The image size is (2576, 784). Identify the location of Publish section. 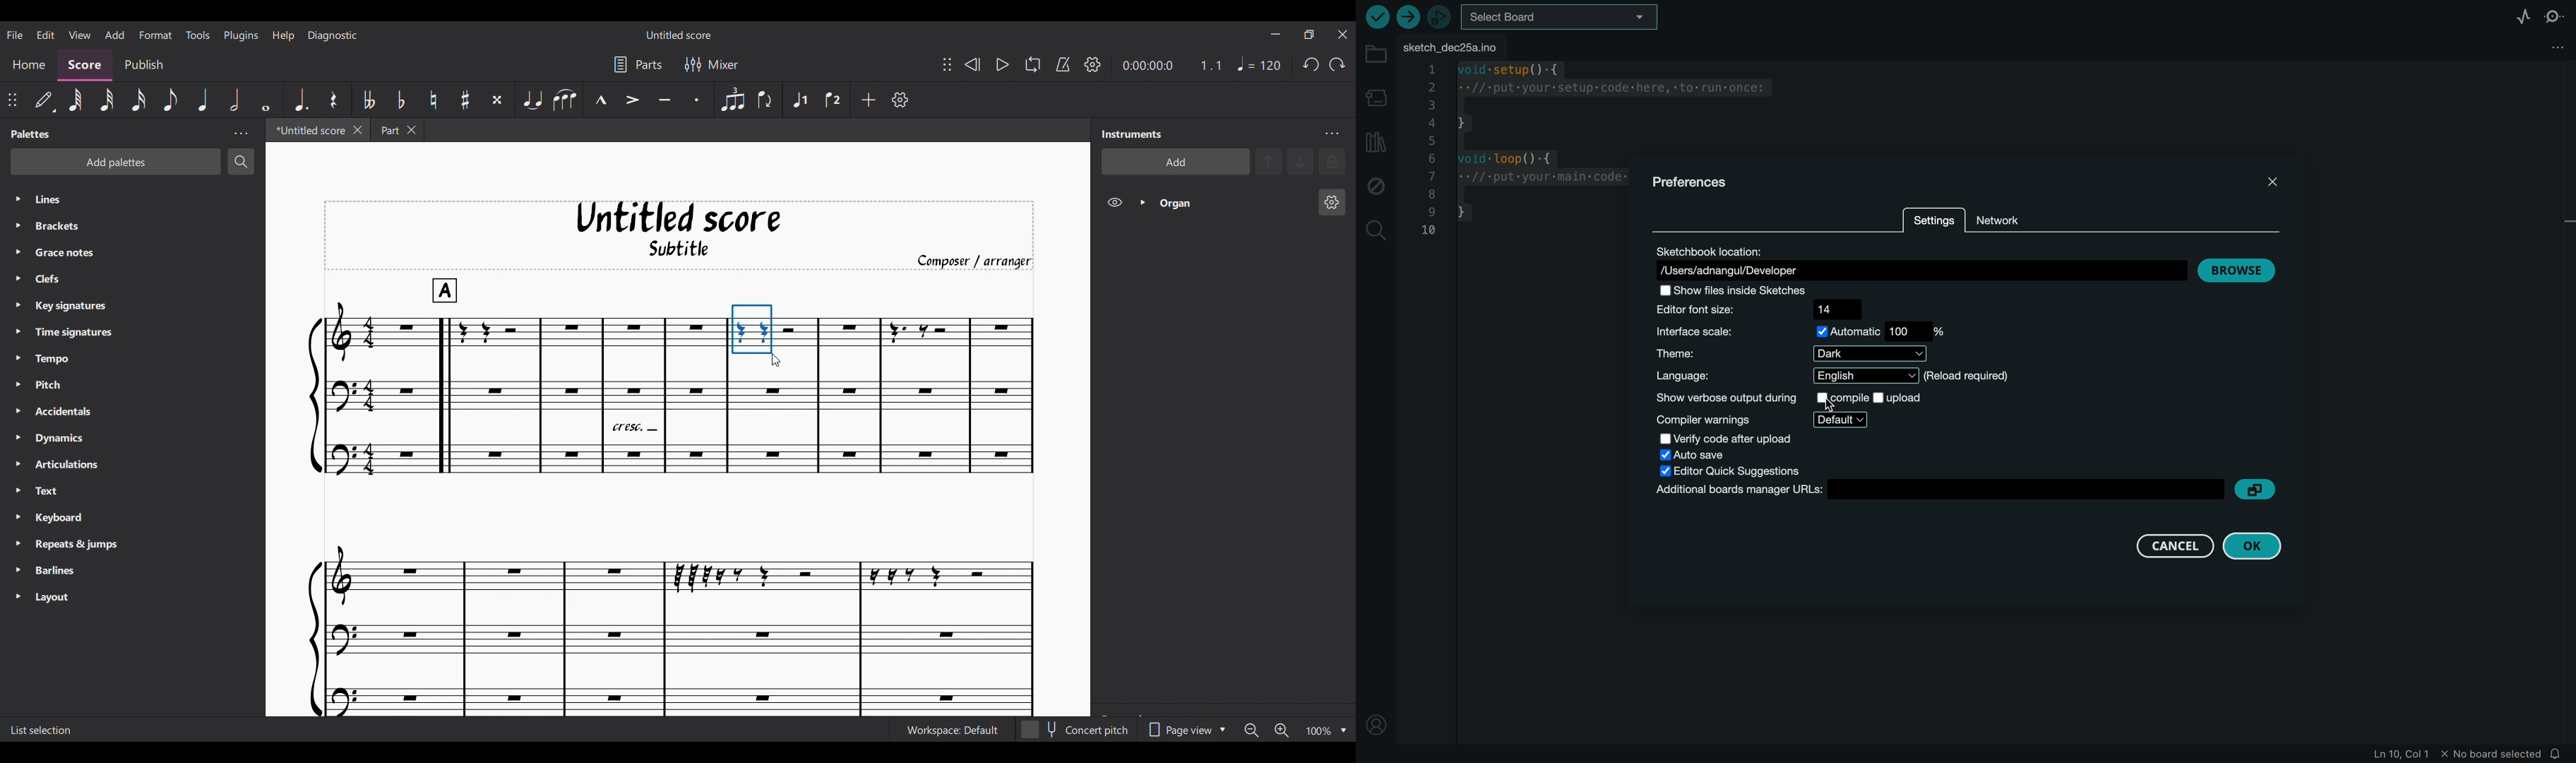
(143, 66).